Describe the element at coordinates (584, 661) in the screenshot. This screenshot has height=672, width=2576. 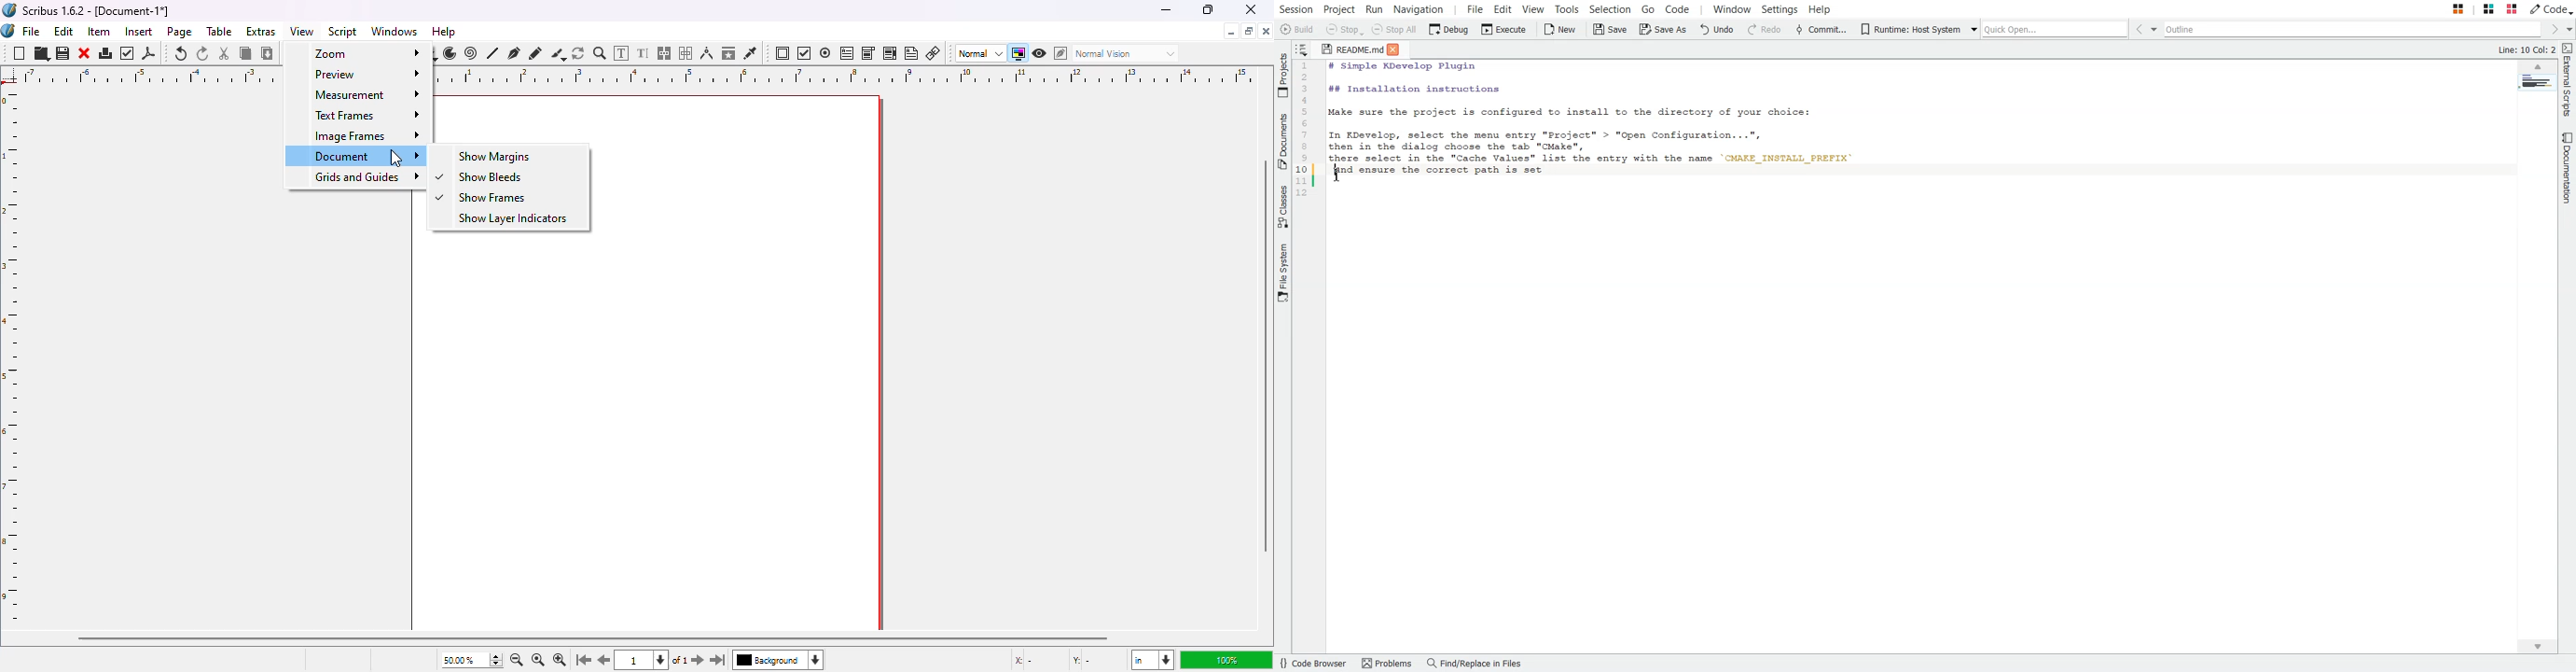
I see `go to the first page` at that location.